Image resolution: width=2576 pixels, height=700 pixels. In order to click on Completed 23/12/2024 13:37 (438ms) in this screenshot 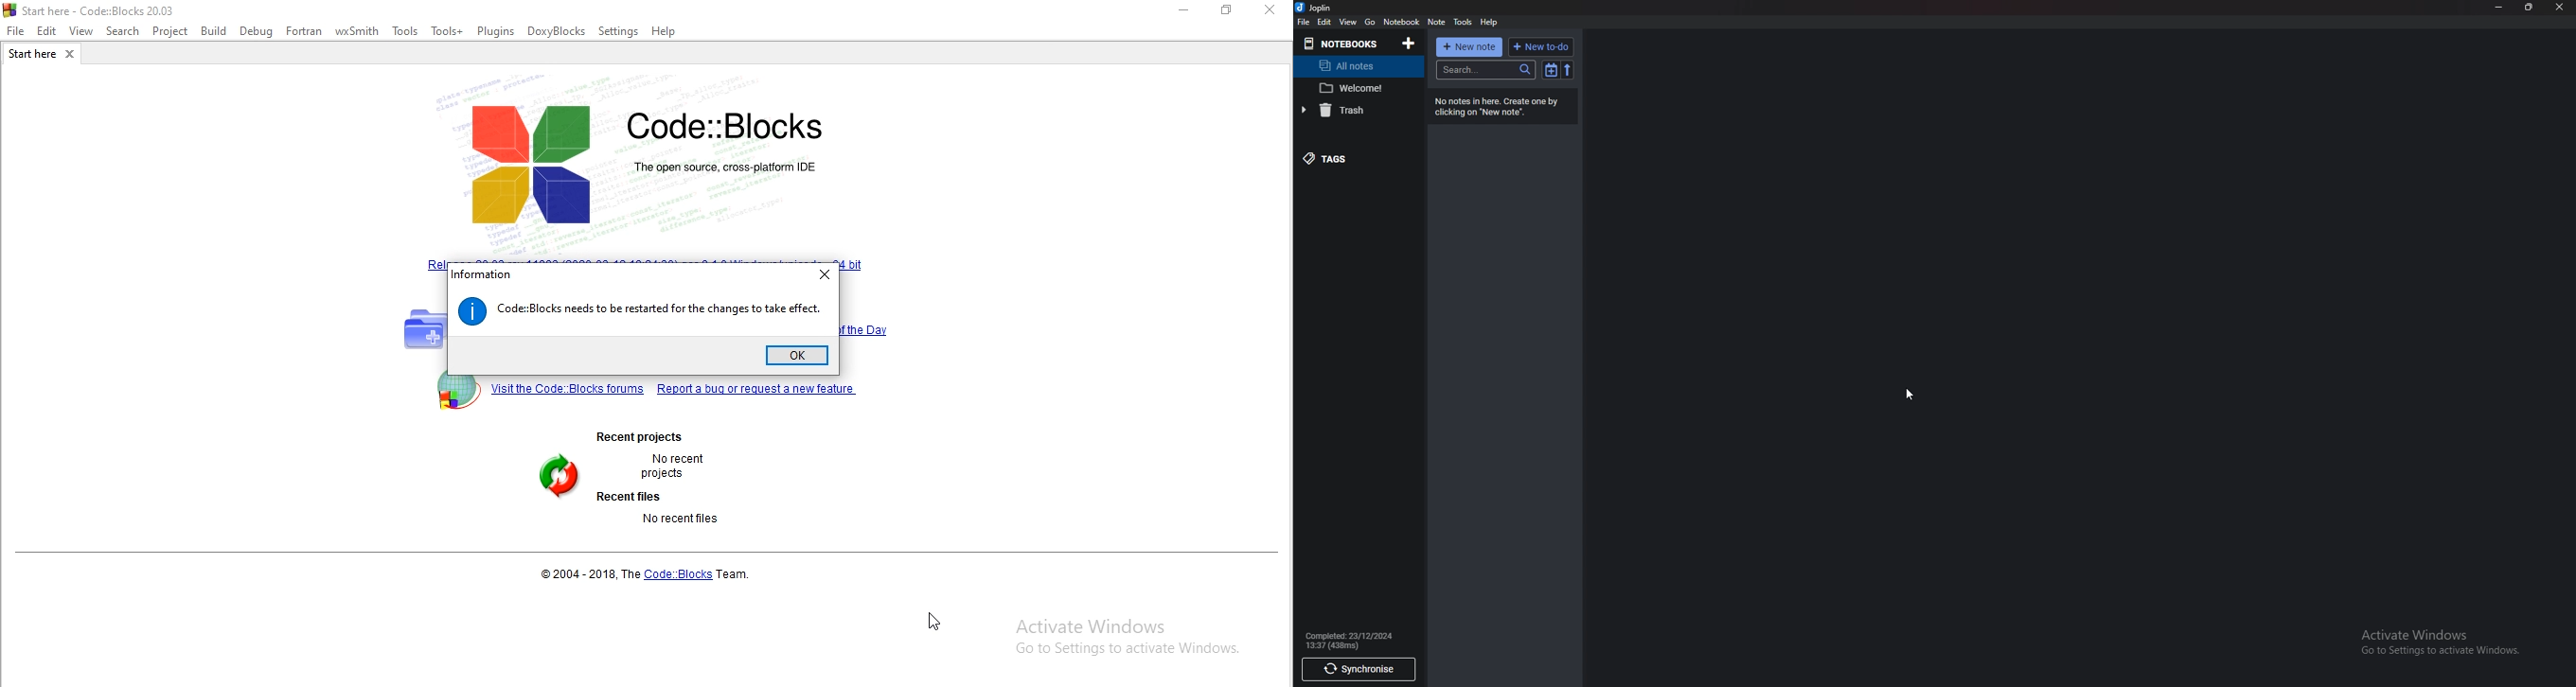, I will do `click(1353, 640)`.